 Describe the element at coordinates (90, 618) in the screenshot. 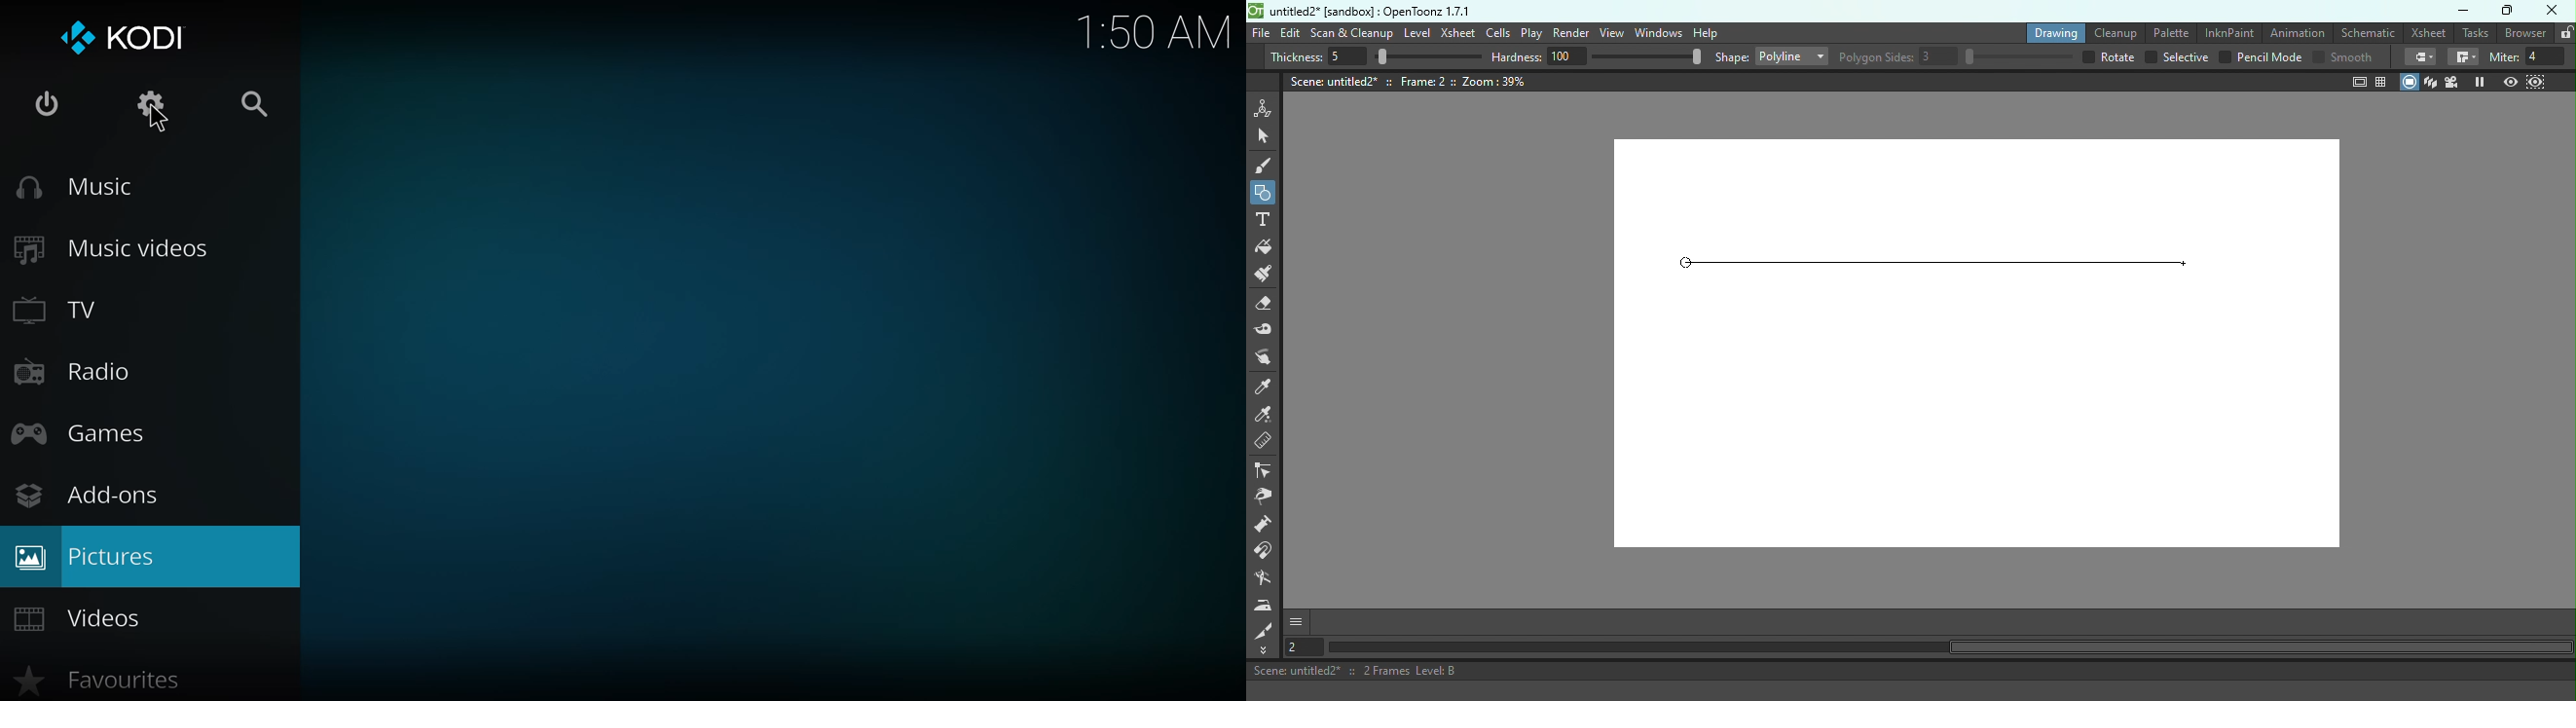

I see `videos` at that location.